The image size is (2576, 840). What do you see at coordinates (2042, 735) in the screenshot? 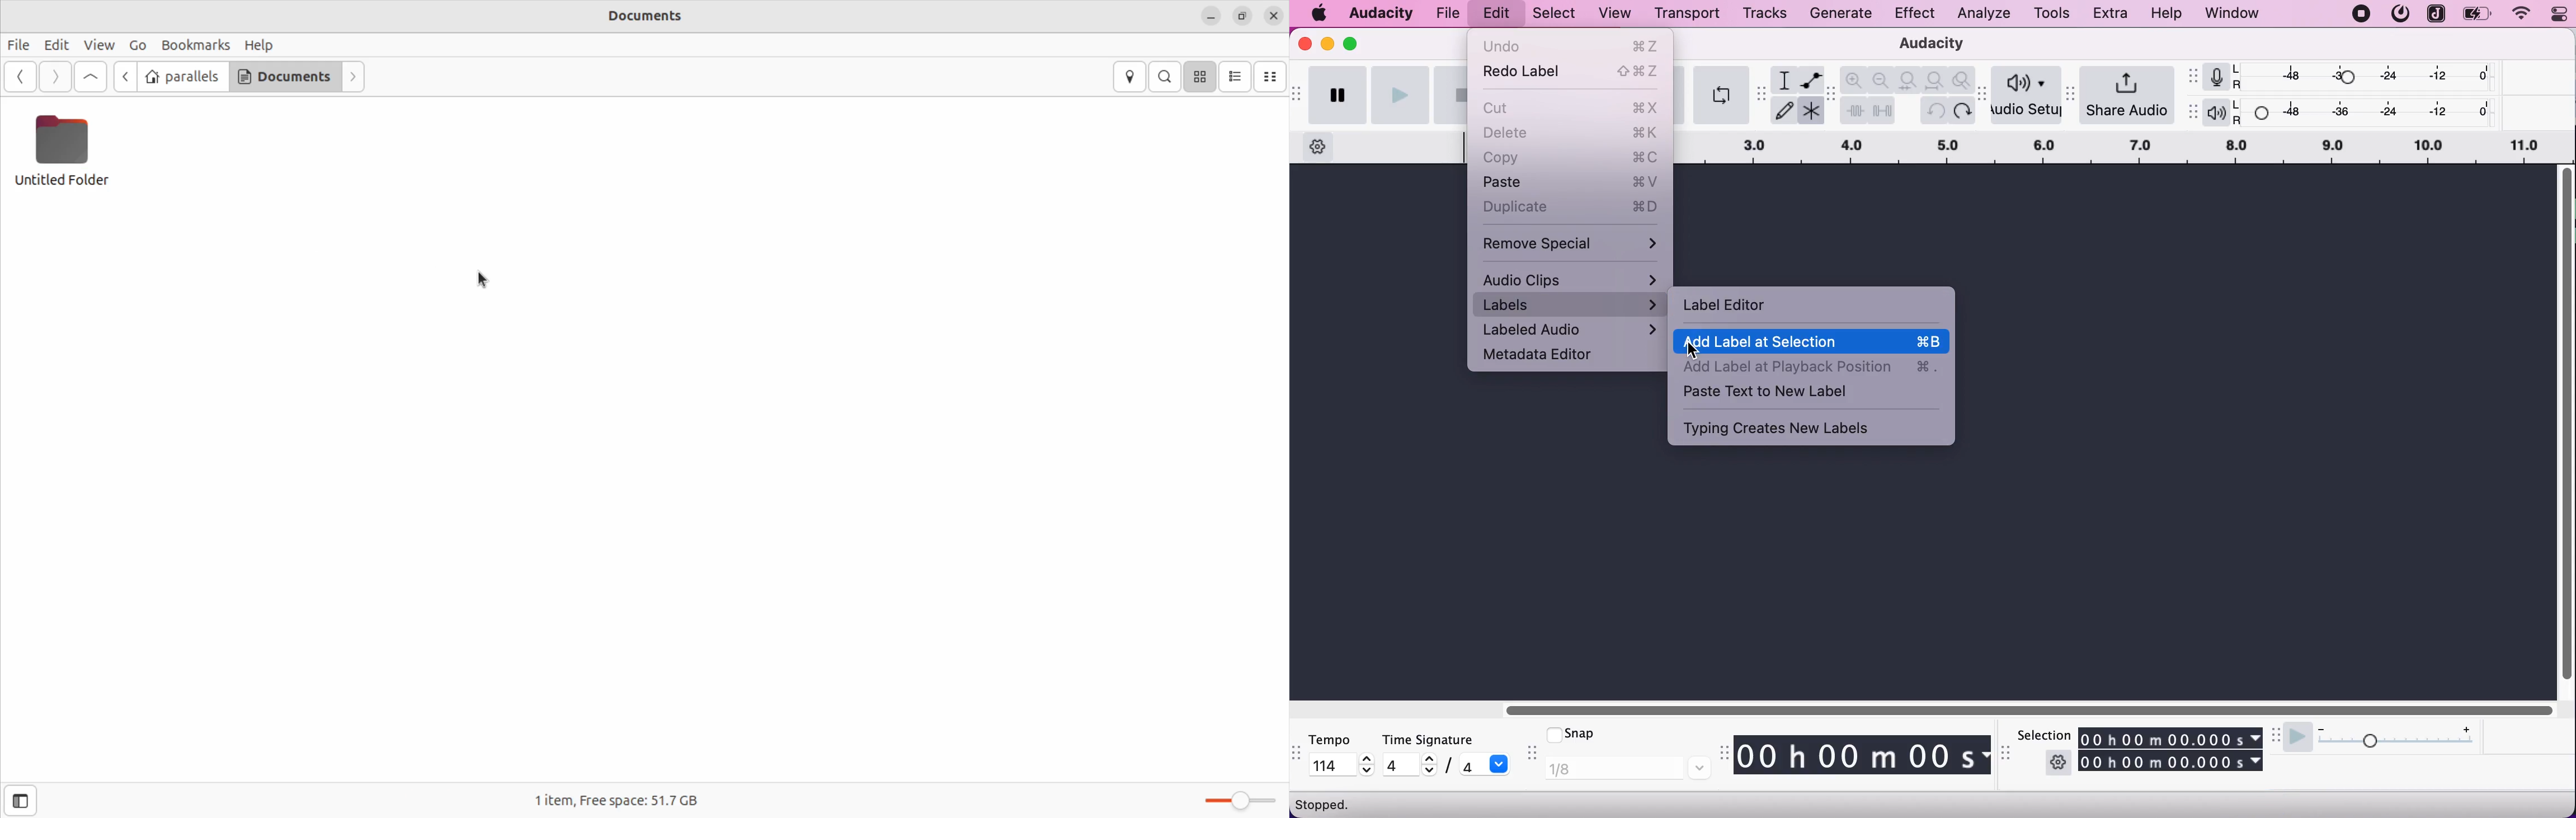
I see `selection` at bounding box center [2042, 735].